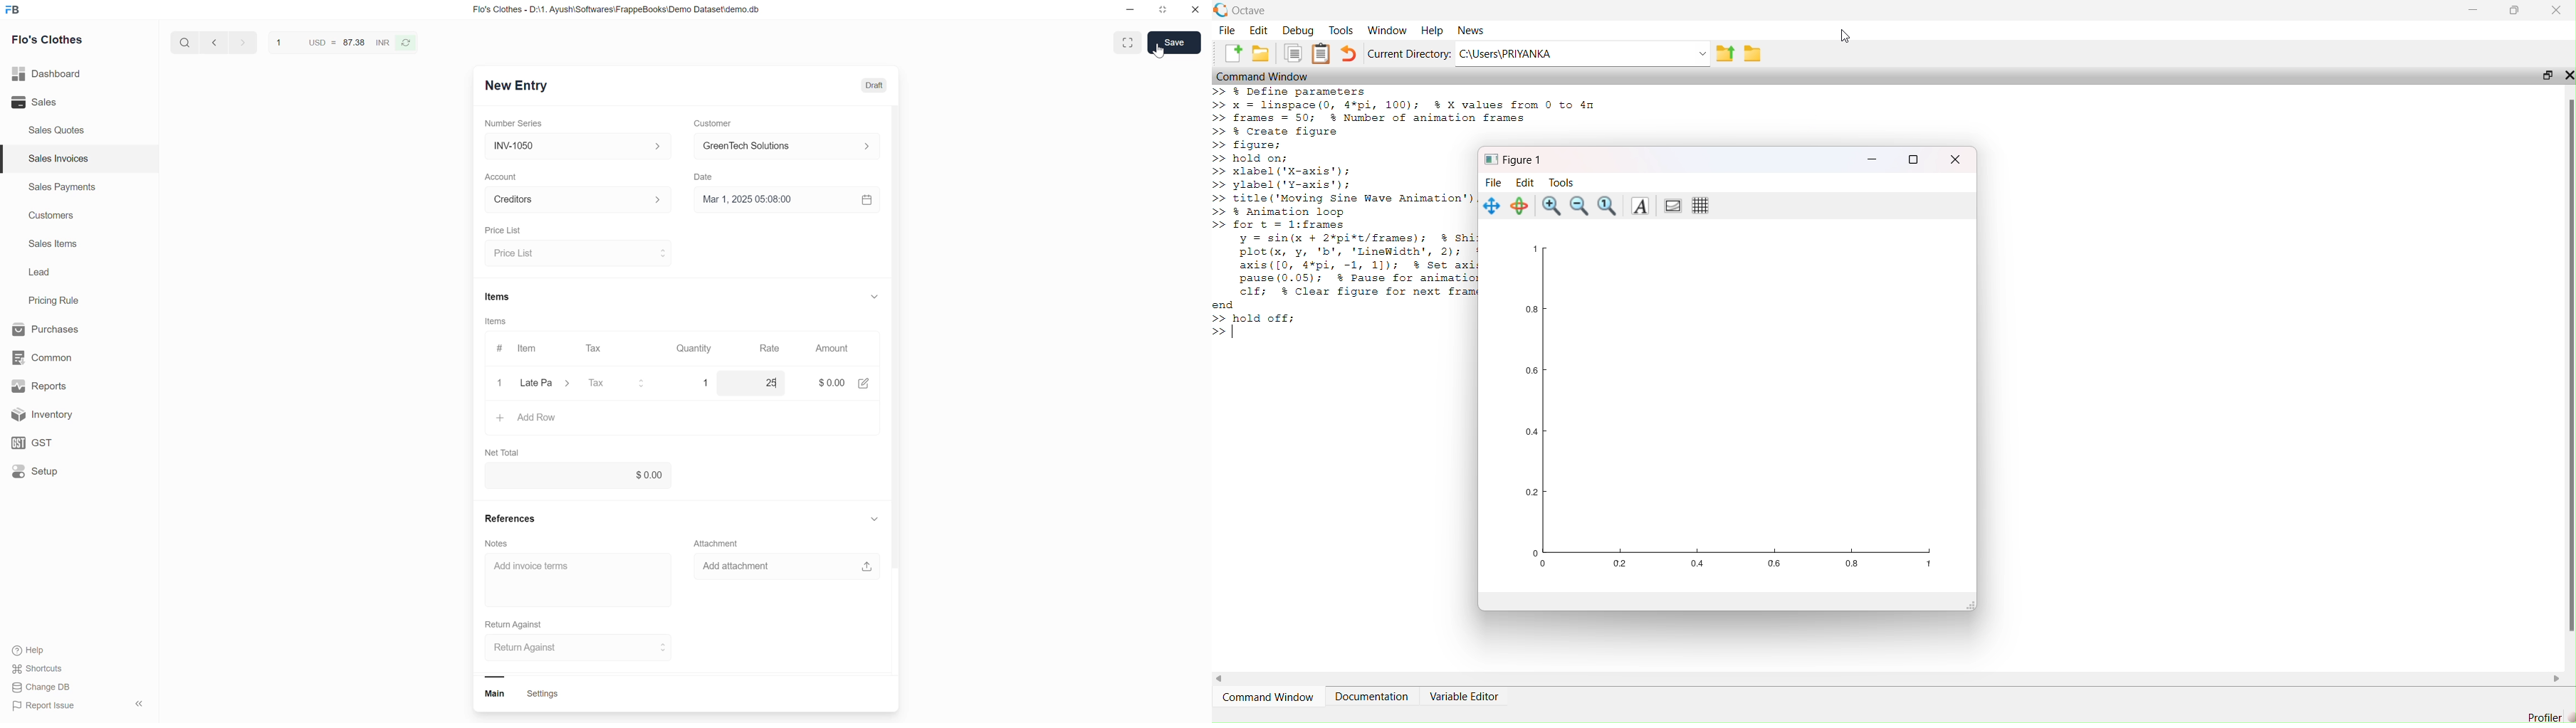 This screenshot has width=2576, height=728. I want to click on select customer, so click(784, 148).